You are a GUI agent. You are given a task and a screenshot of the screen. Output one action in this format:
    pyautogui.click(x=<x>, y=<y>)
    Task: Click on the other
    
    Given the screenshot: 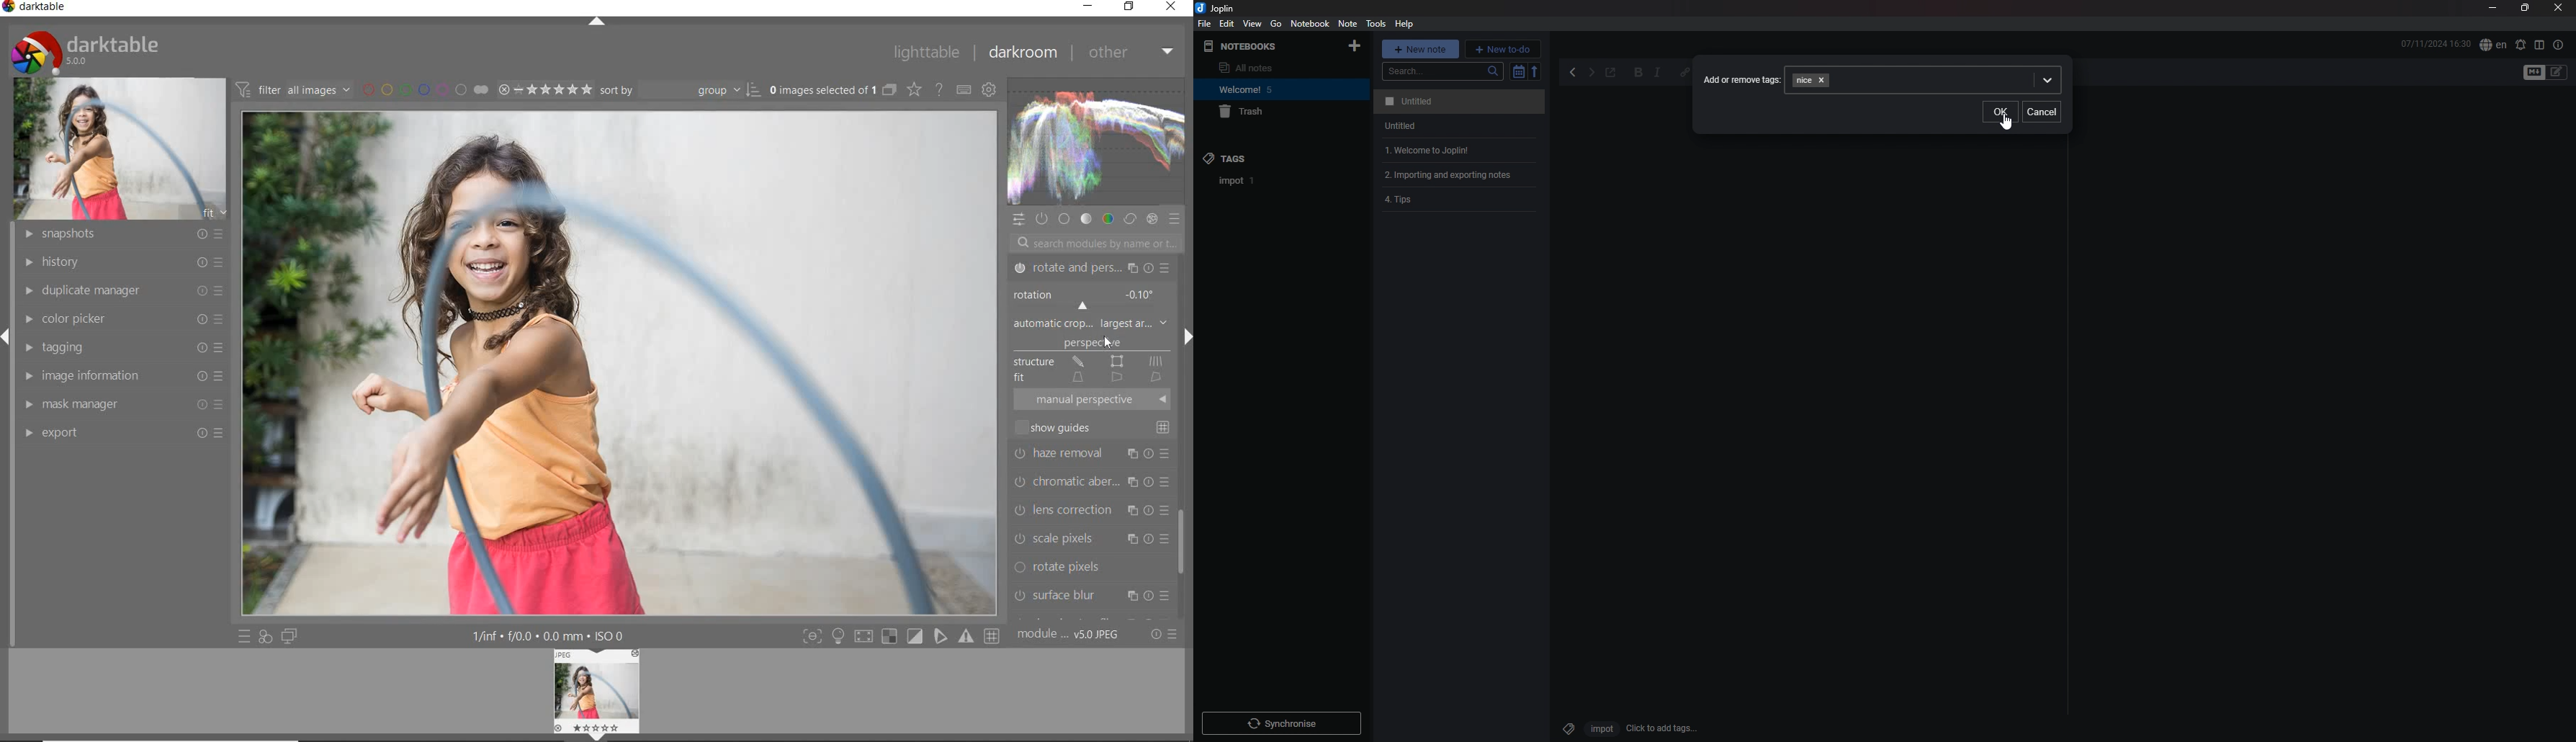 What is the action you would take?
    pyautogui.click(x=1129, y=52)
    